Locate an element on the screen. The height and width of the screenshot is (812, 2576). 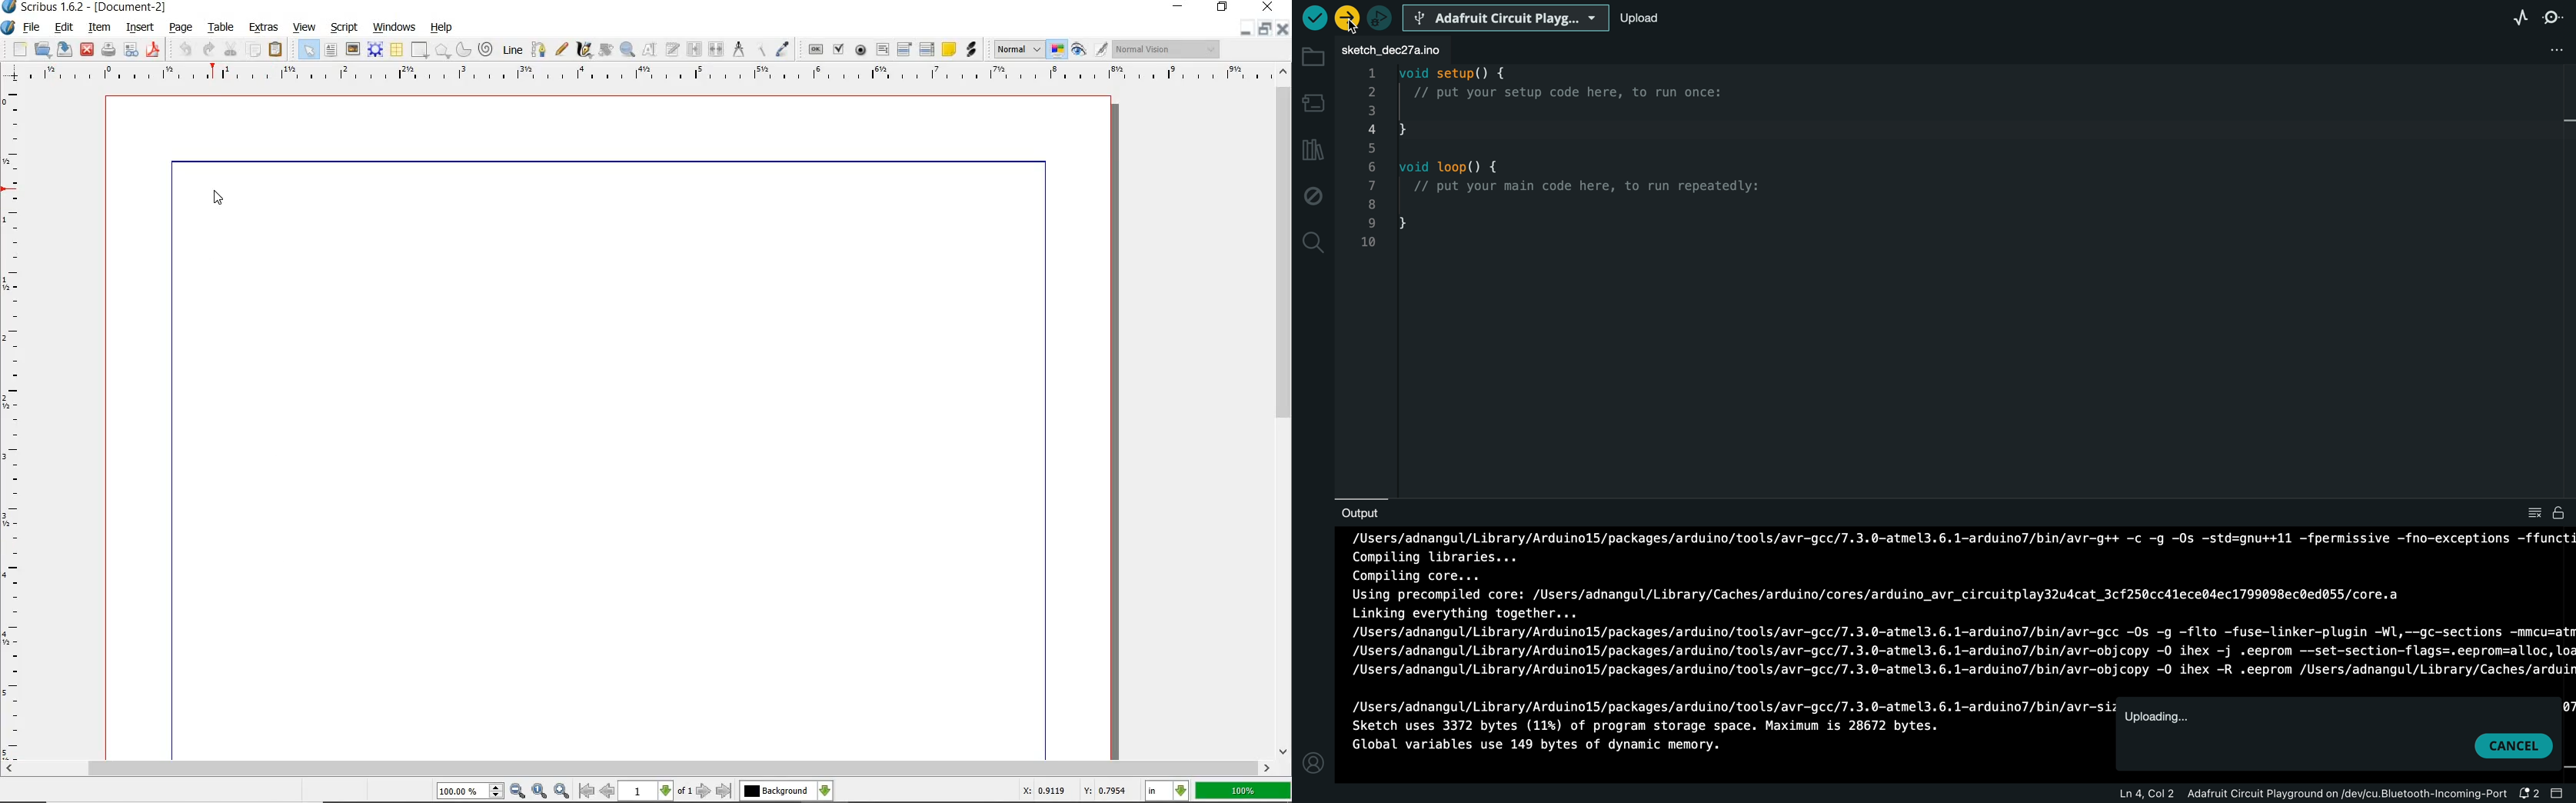
eye dropper is located at coordinates (782, 48).